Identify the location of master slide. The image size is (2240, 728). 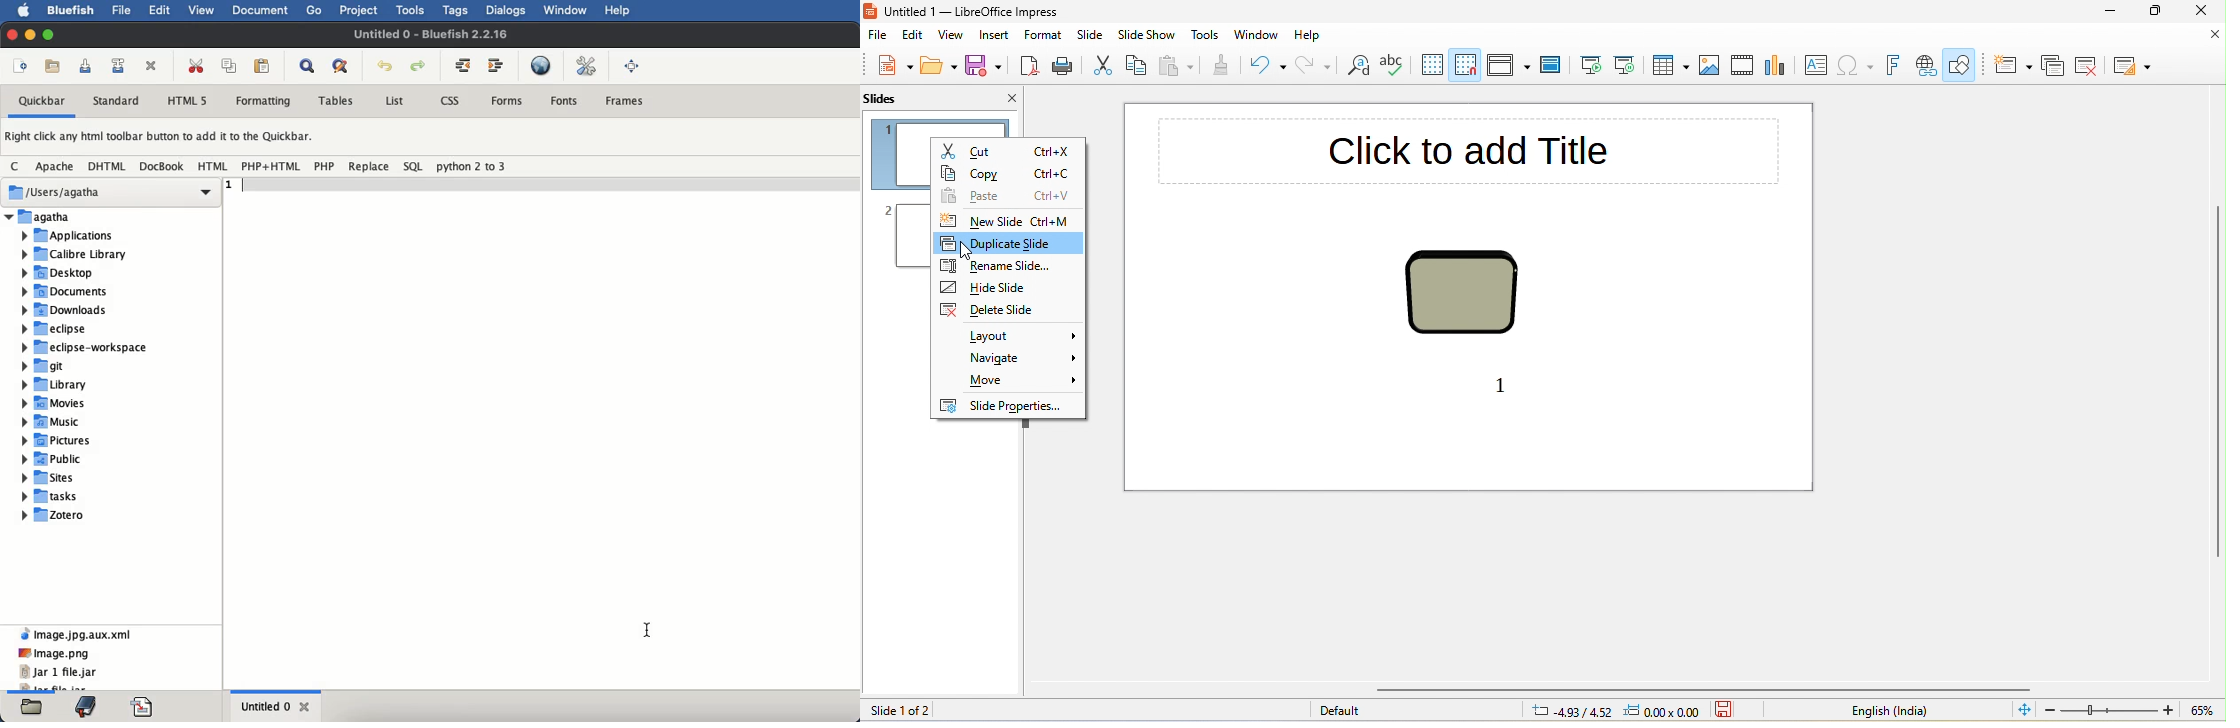
(1555, 67).